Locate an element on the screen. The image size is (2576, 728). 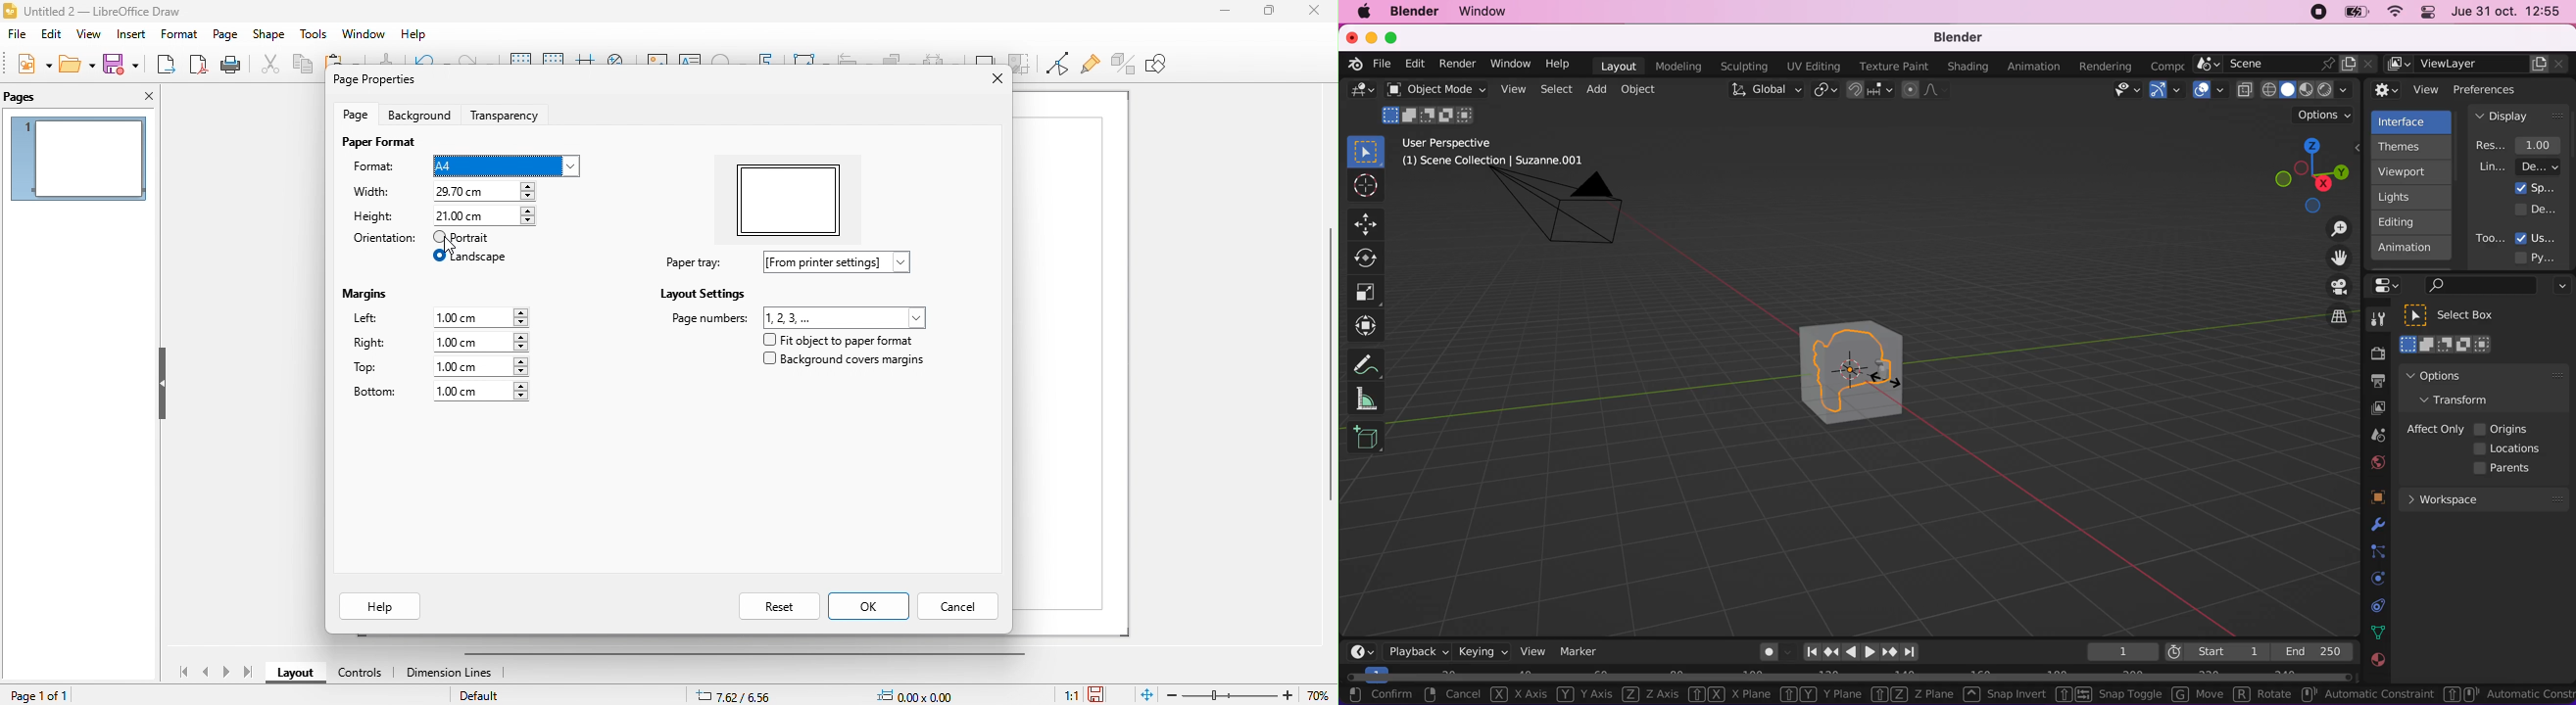
display panel is located at coordinates (2519, 115).